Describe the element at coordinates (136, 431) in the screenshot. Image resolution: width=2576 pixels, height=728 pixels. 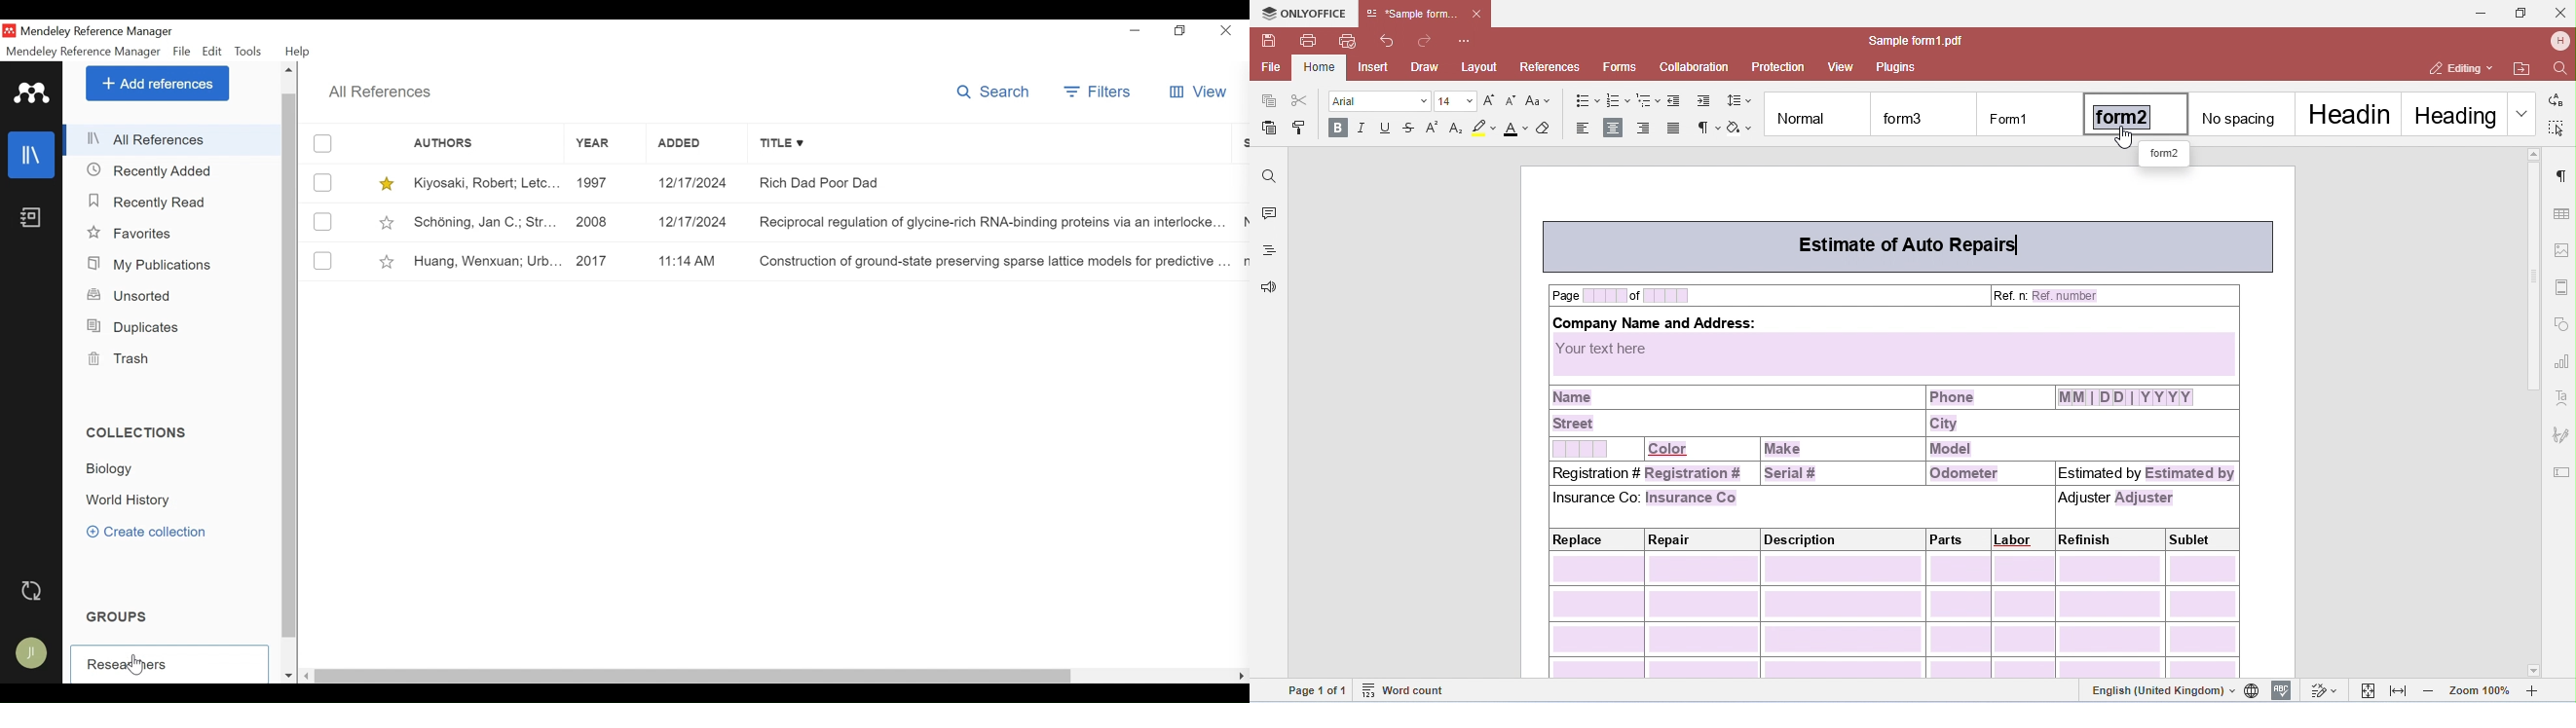
I see `Collection` at that location.